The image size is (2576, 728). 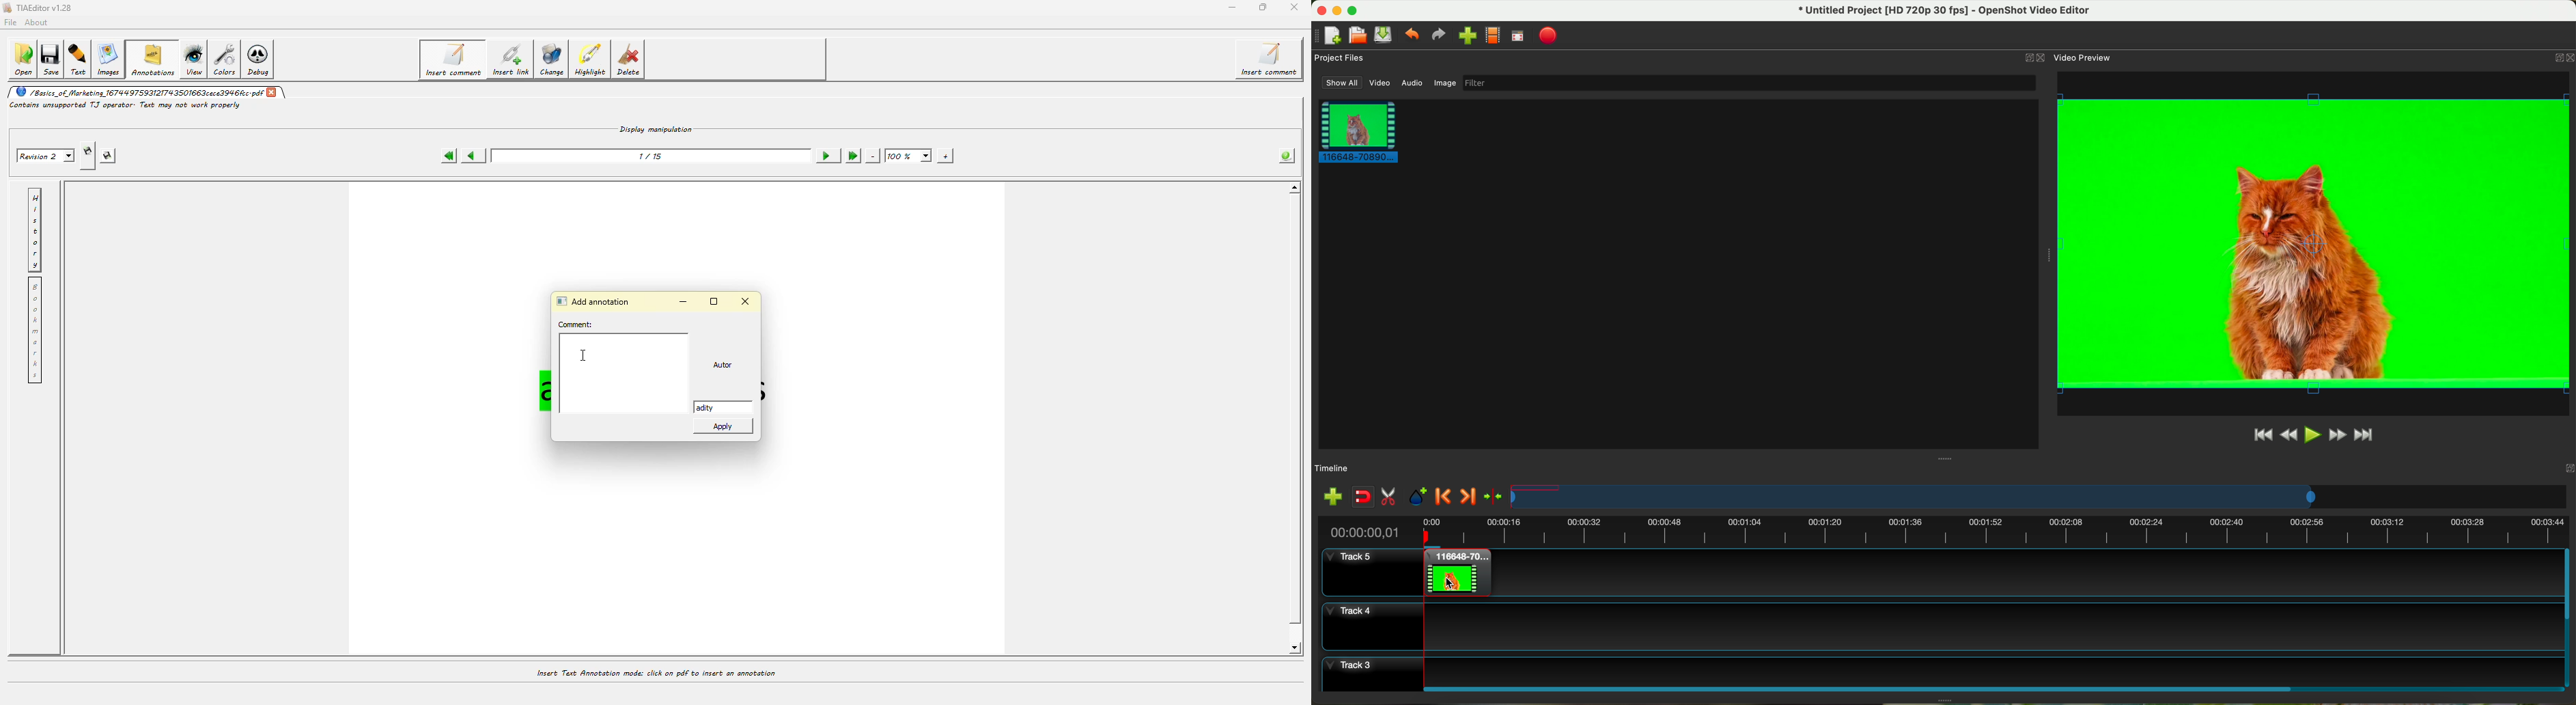 I want to click on new project, so click(x=1328, y=36).